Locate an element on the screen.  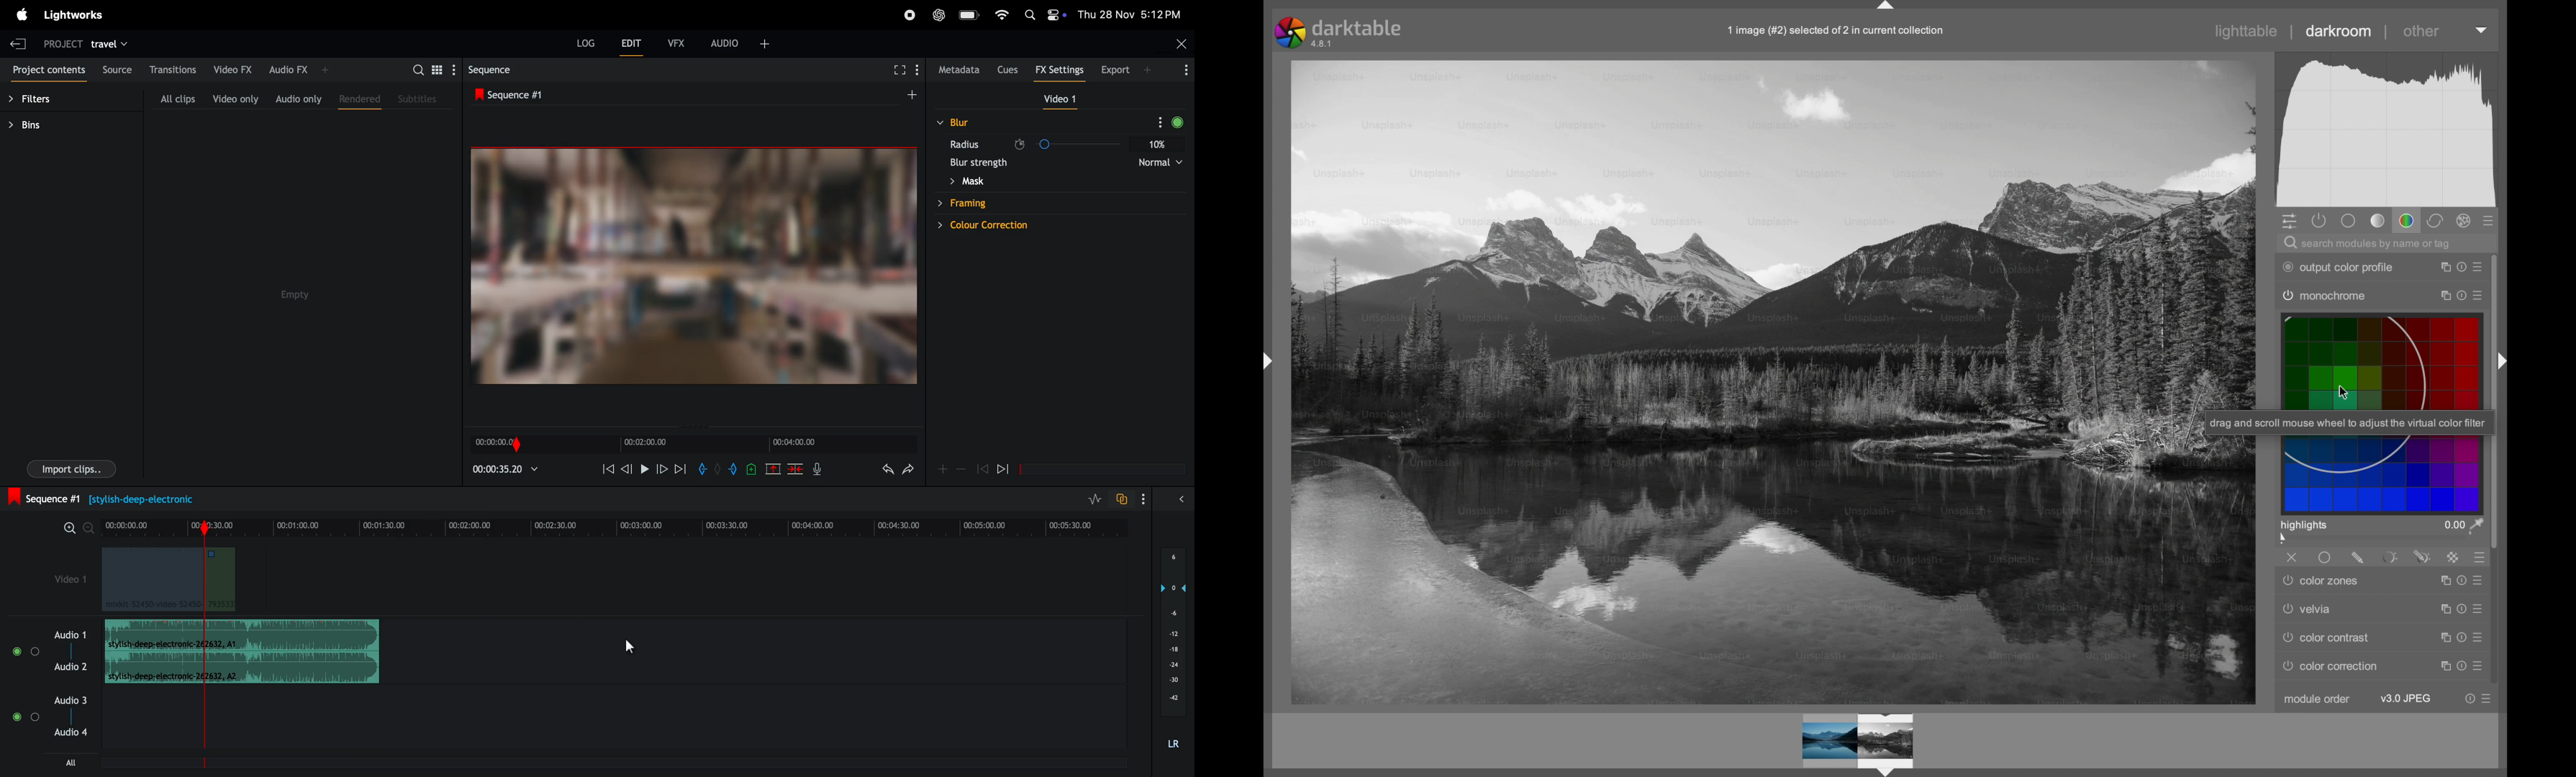
farming is located at coordinates (1061, 204).